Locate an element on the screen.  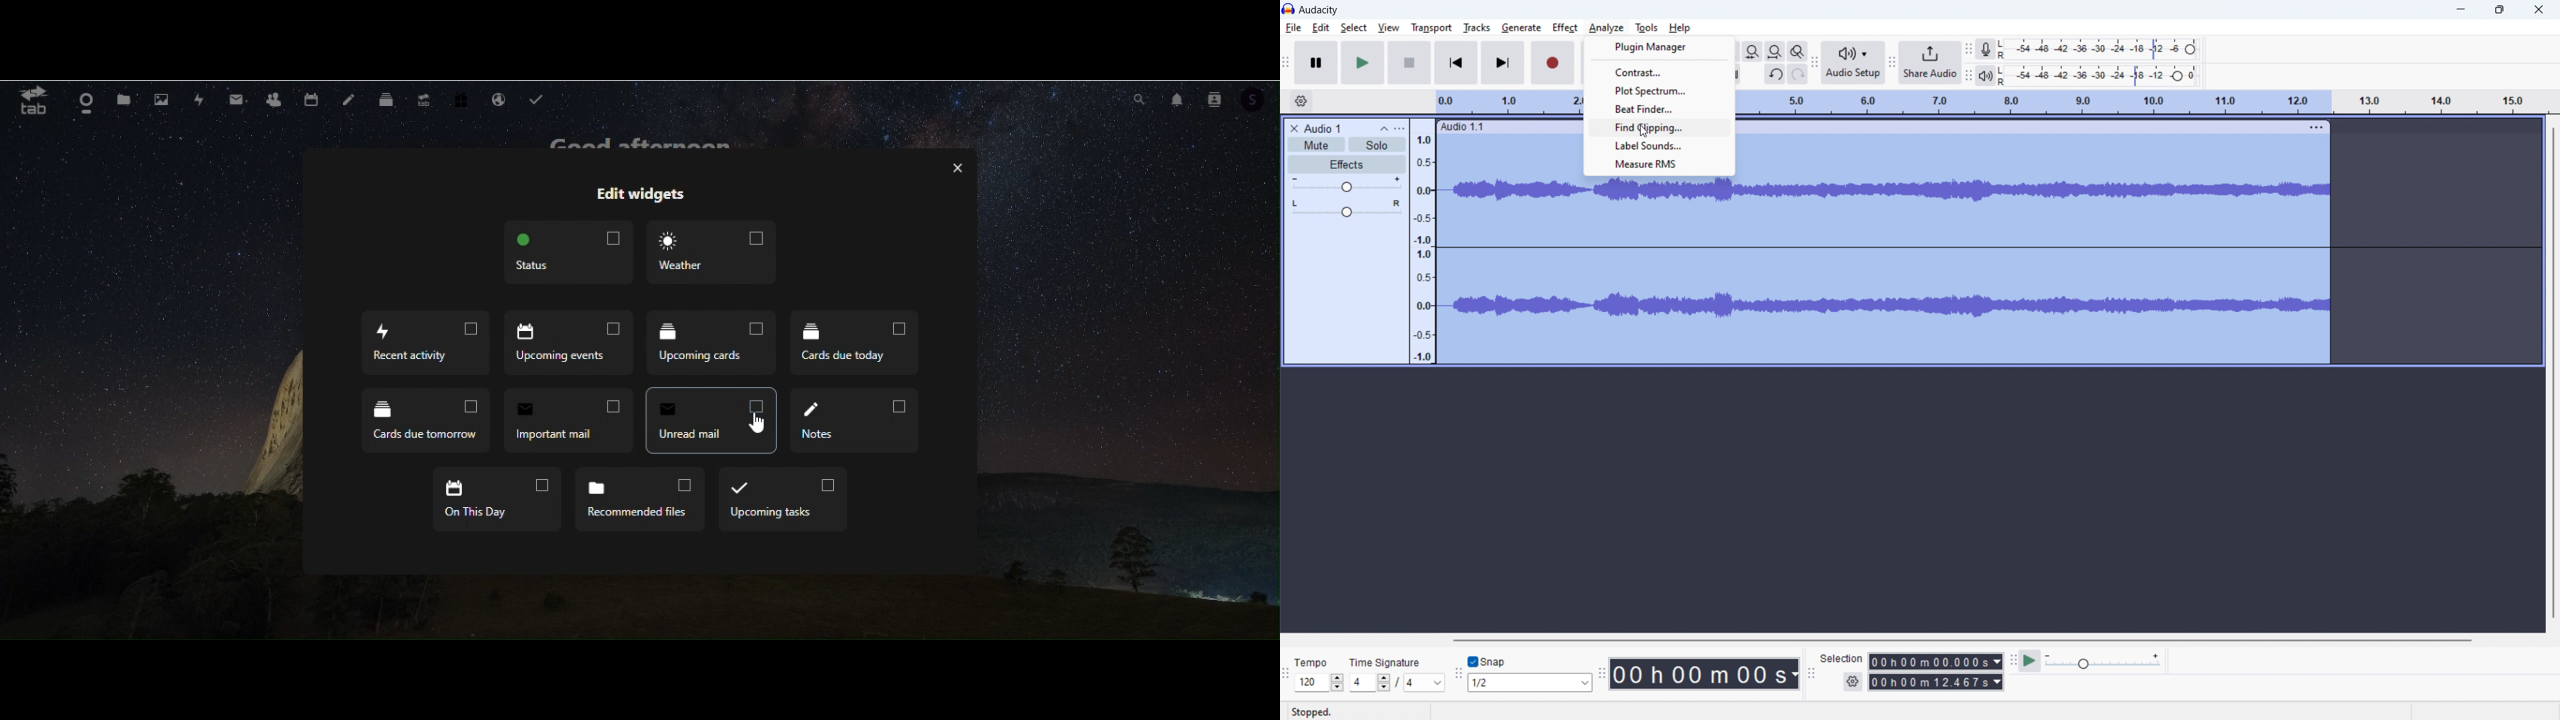
timeline is located at coordinates (2143, 102).